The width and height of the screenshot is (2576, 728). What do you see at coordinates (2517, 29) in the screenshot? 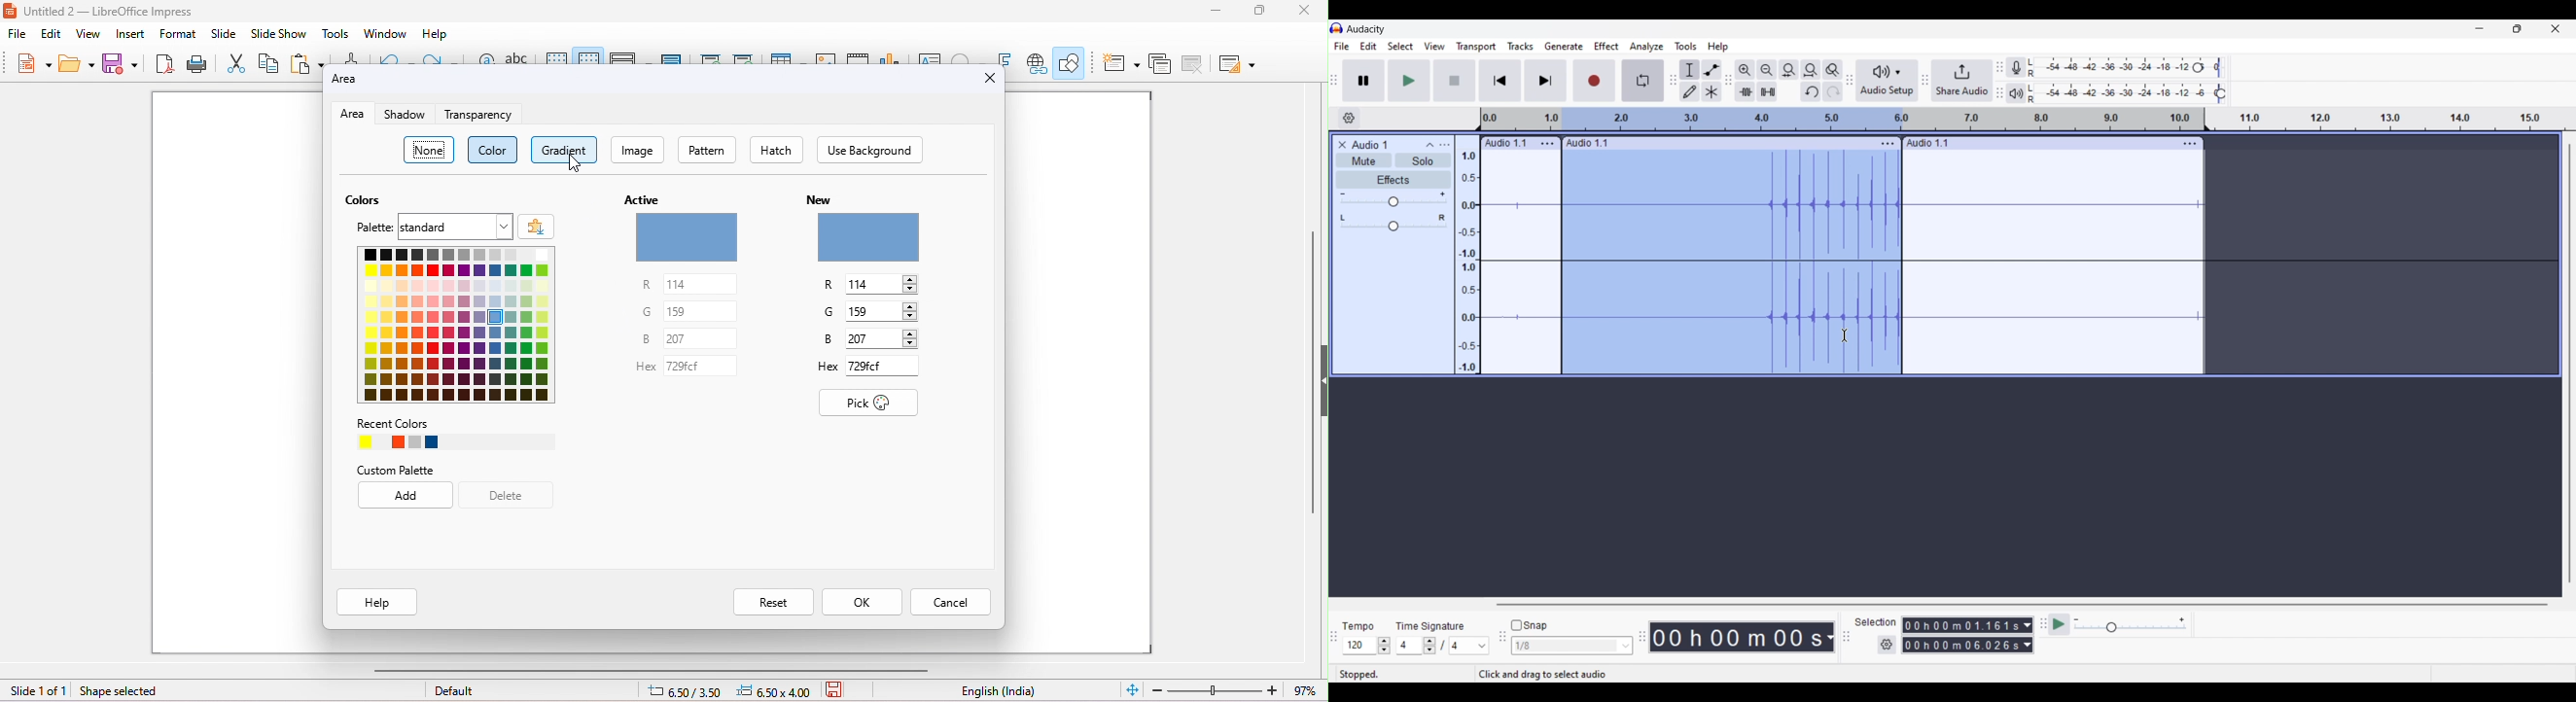
I see `Show interface in a smaller tab` at bounding box center [2517, 29].